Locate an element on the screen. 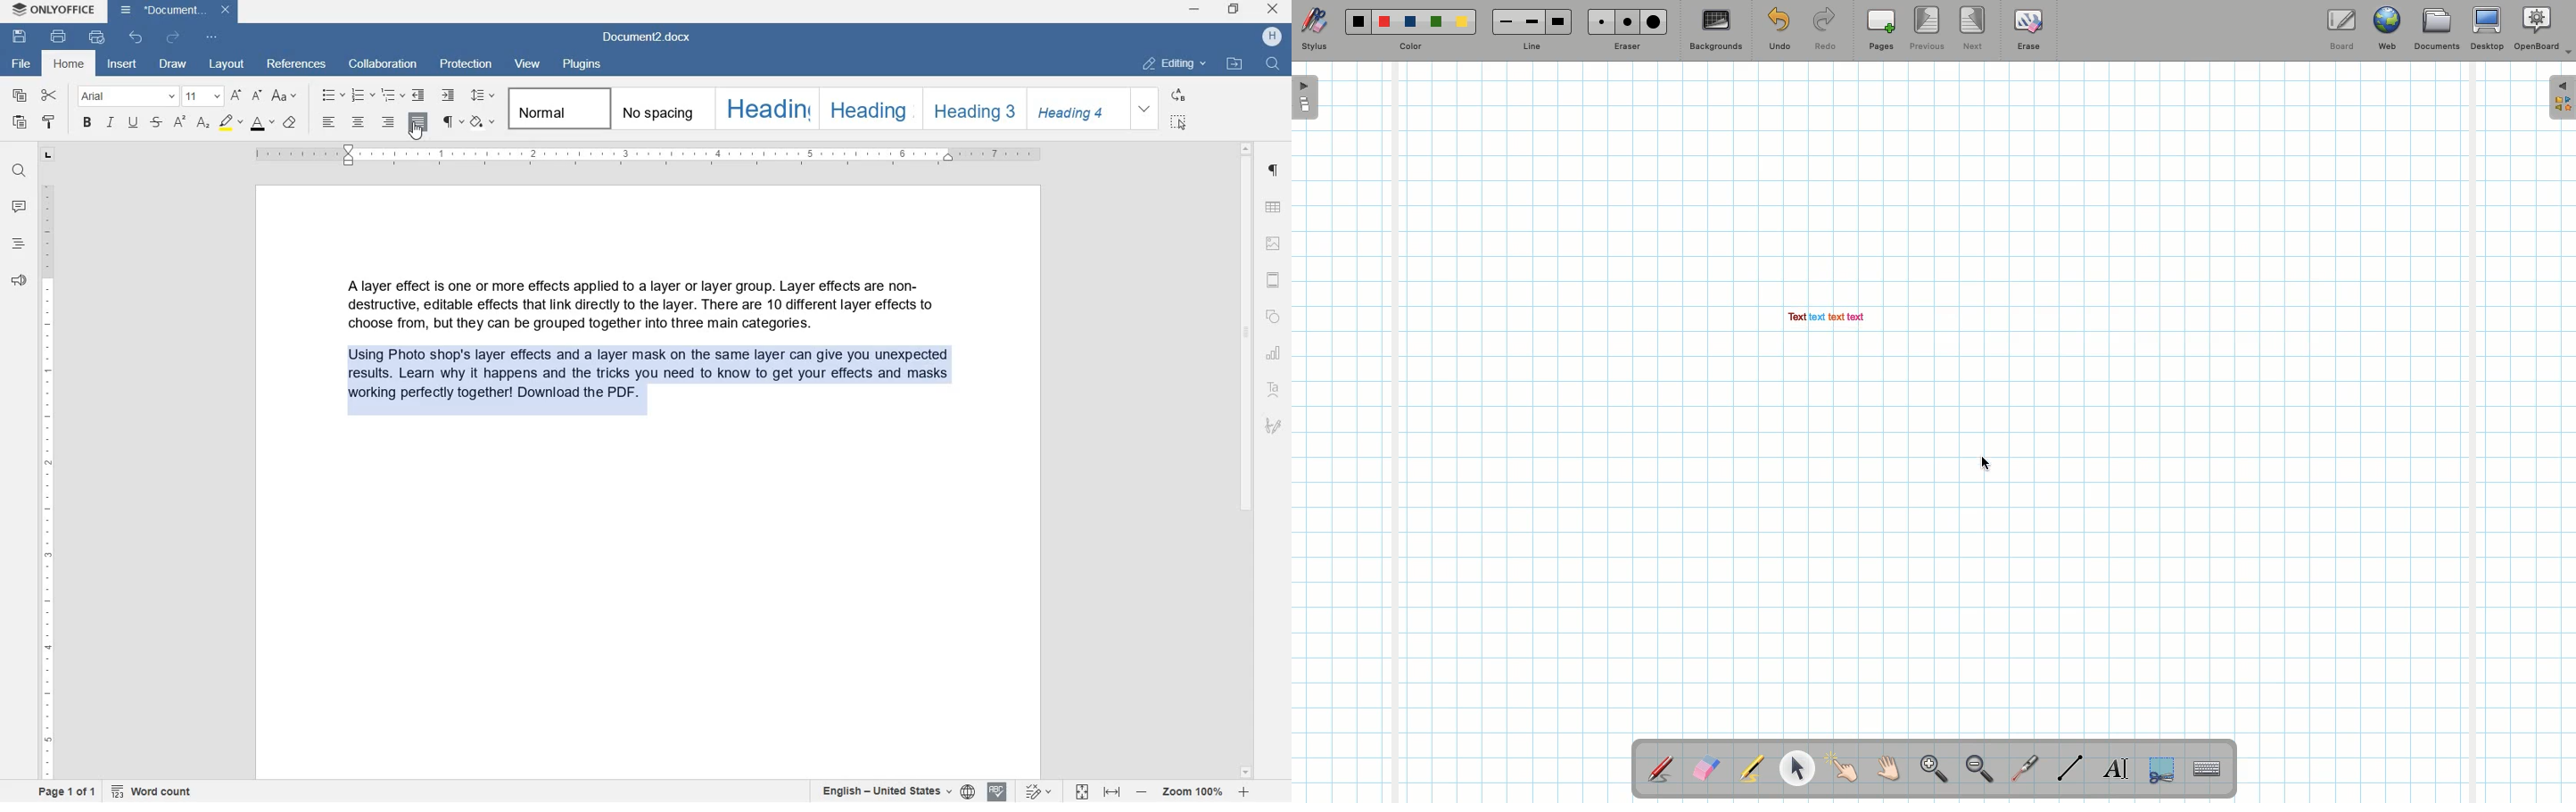 This screenshot has width=2576, height=812. HEADERS & FOOTERS is located at coordinates (1274, 282).